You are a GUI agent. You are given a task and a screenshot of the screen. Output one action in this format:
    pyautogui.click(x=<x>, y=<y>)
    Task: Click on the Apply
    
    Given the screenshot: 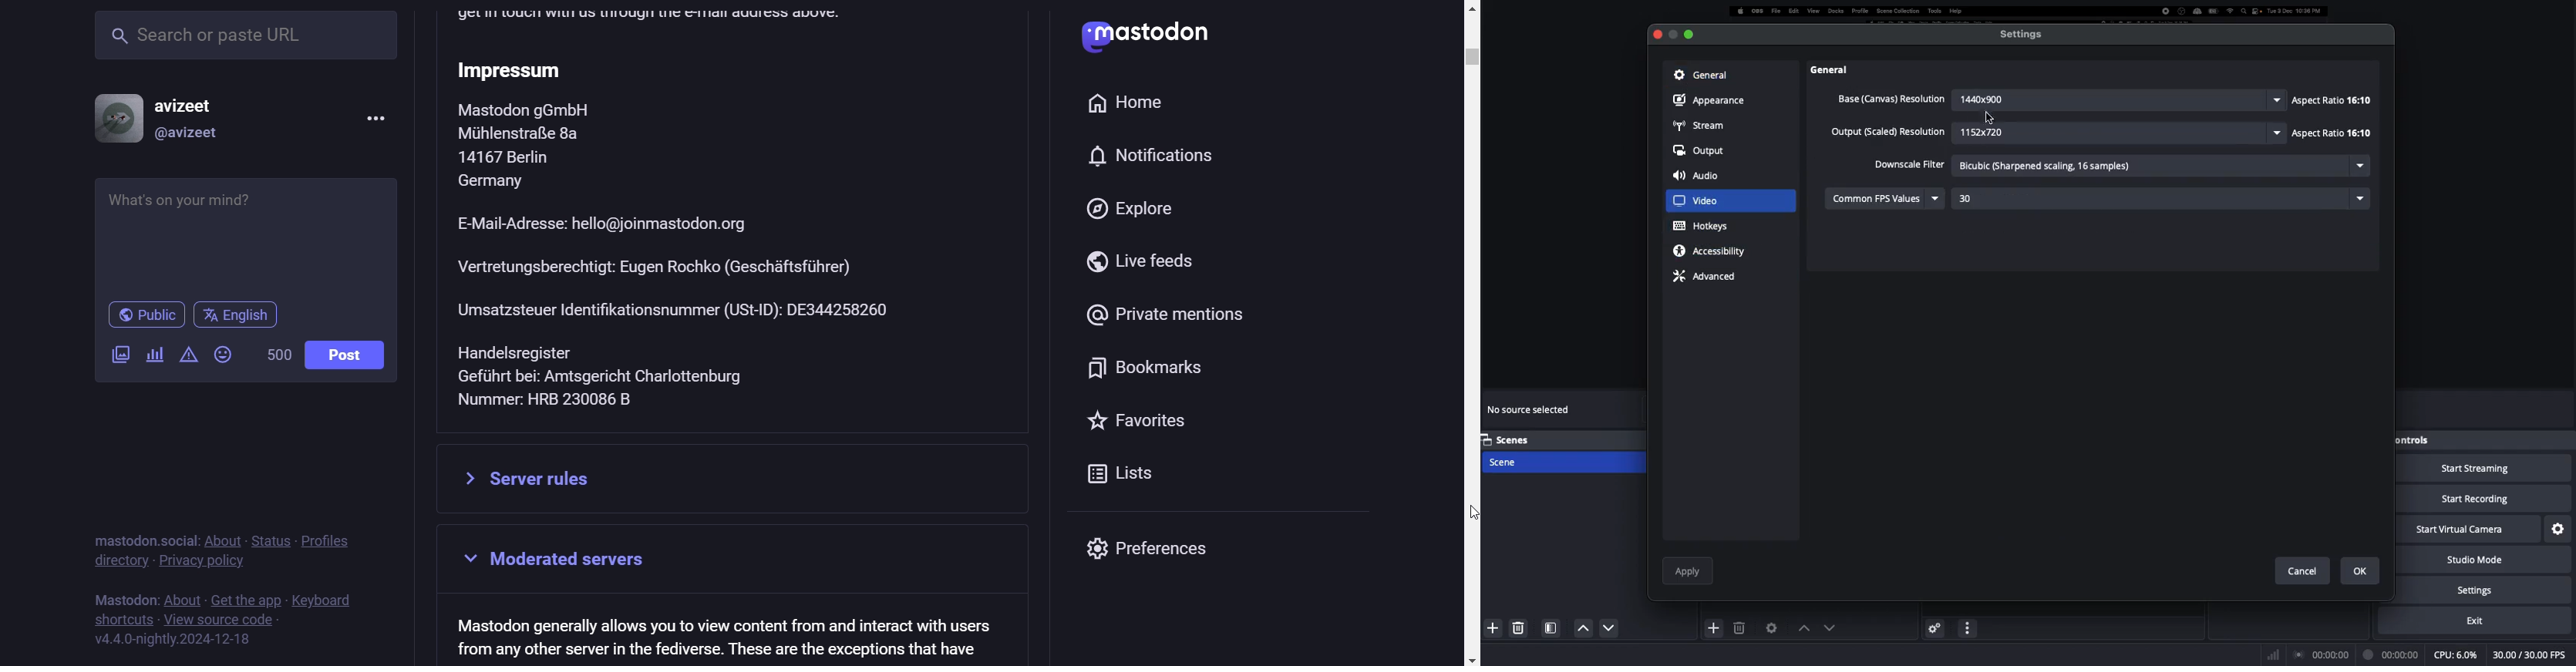 What is the action you would take?
    pyautogui.click(x=1688, y=568)
    